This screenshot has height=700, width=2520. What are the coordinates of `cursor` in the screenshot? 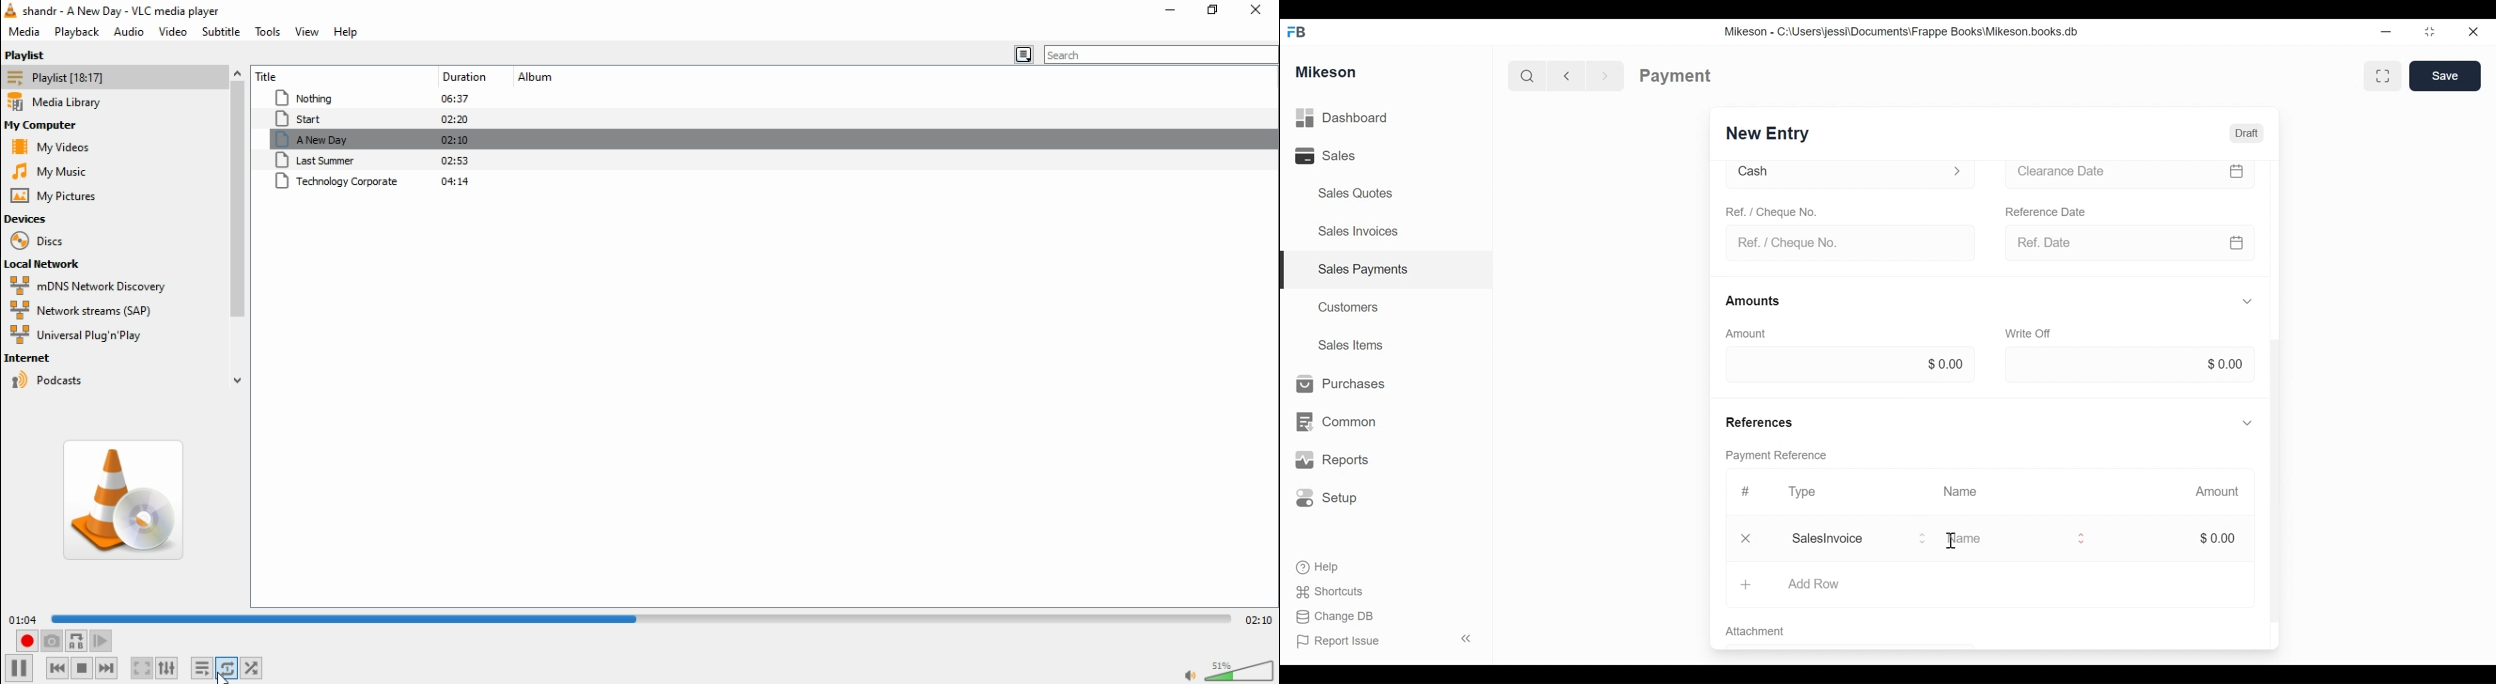 It's located at (1952, 543).